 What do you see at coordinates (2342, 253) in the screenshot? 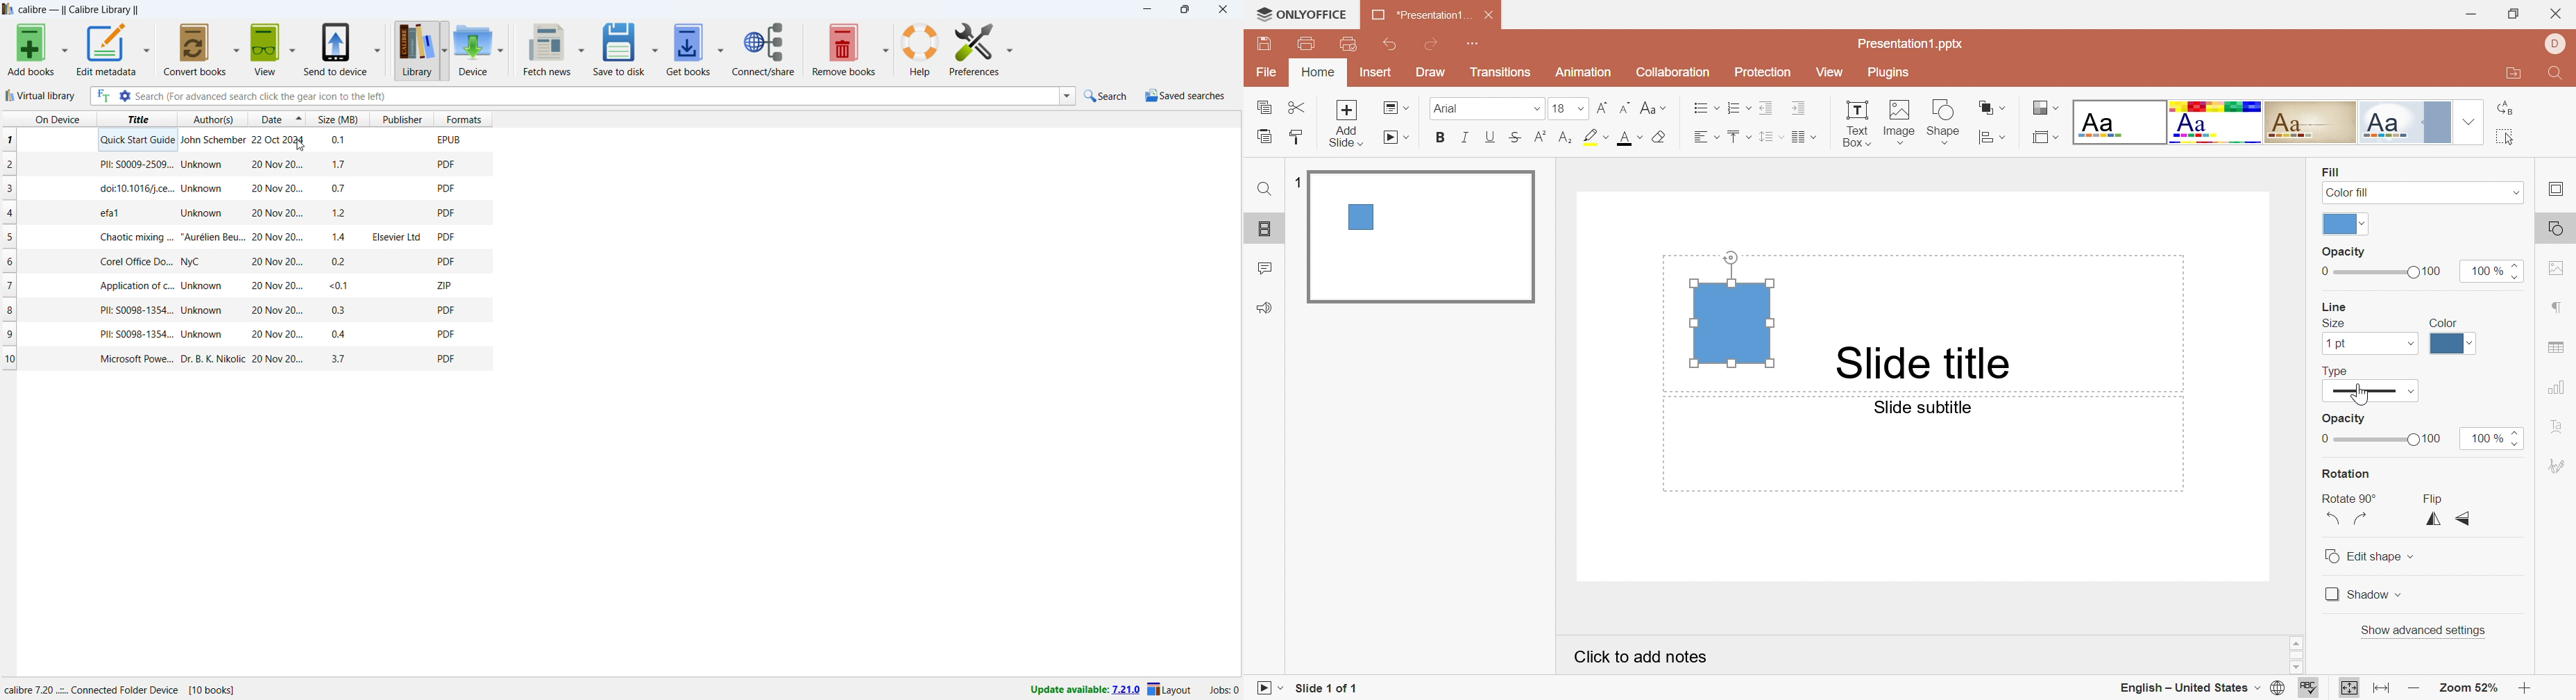
I see `Opacity` at bounding box center [2342, 253].